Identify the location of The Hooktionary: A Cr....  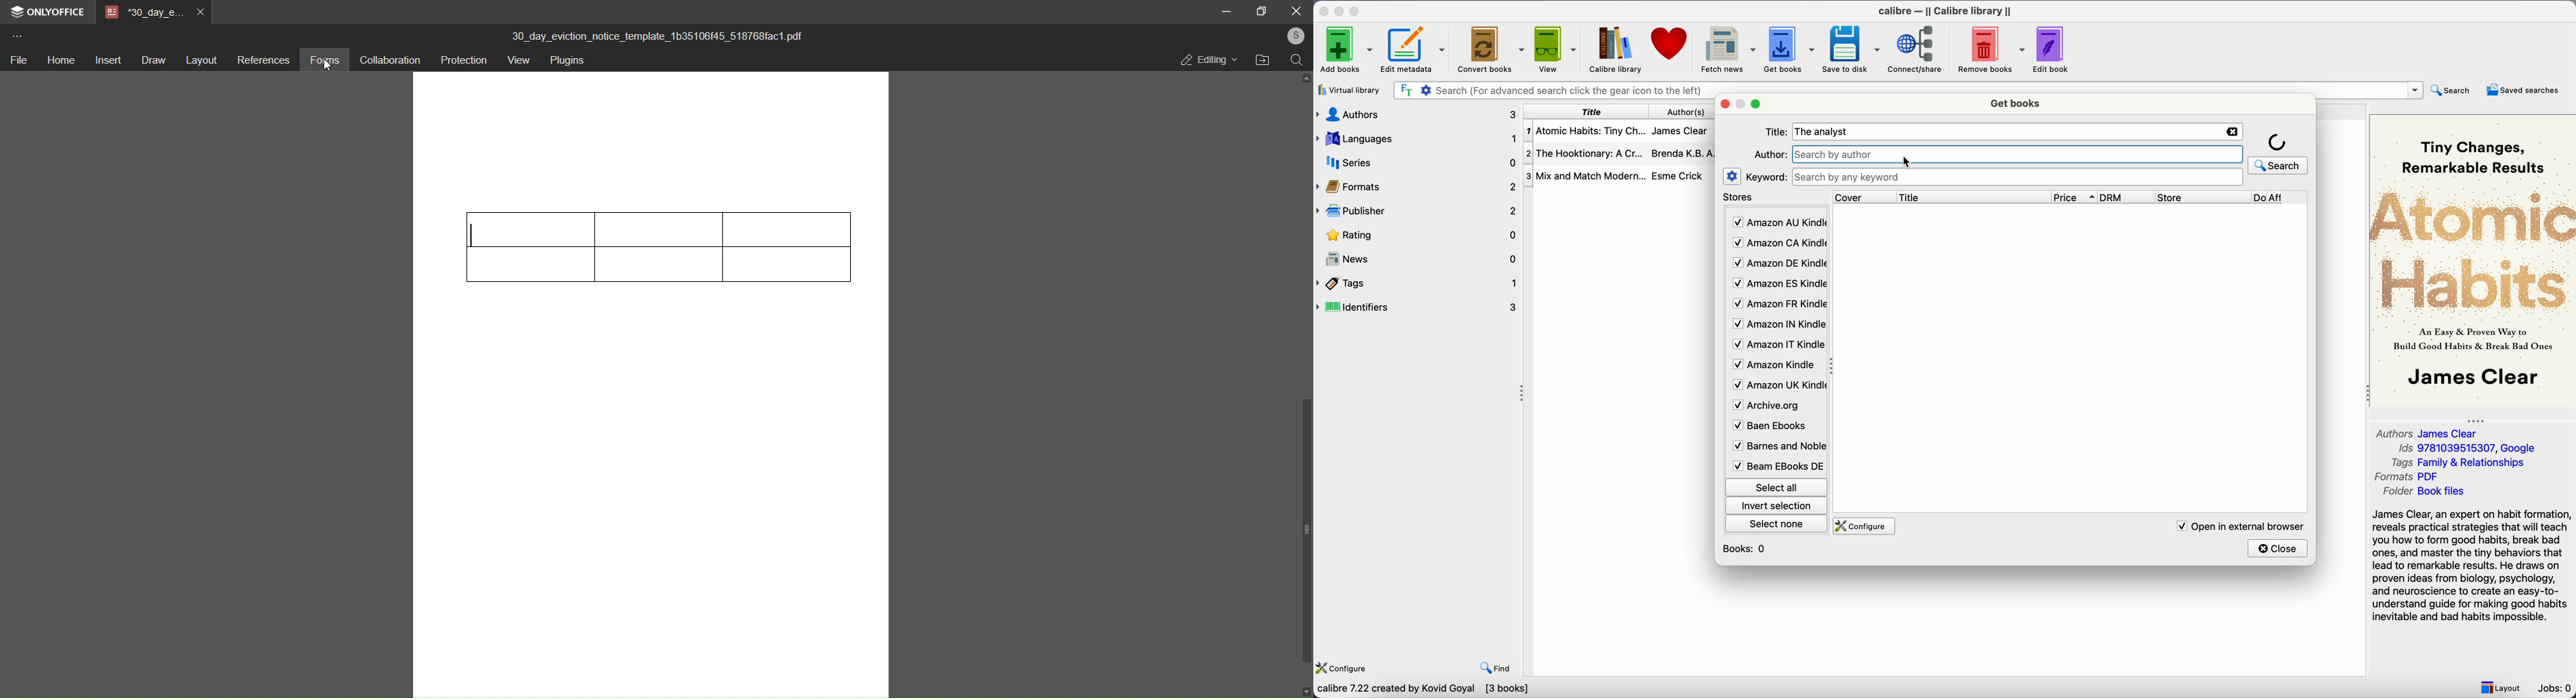
(1588, 153).